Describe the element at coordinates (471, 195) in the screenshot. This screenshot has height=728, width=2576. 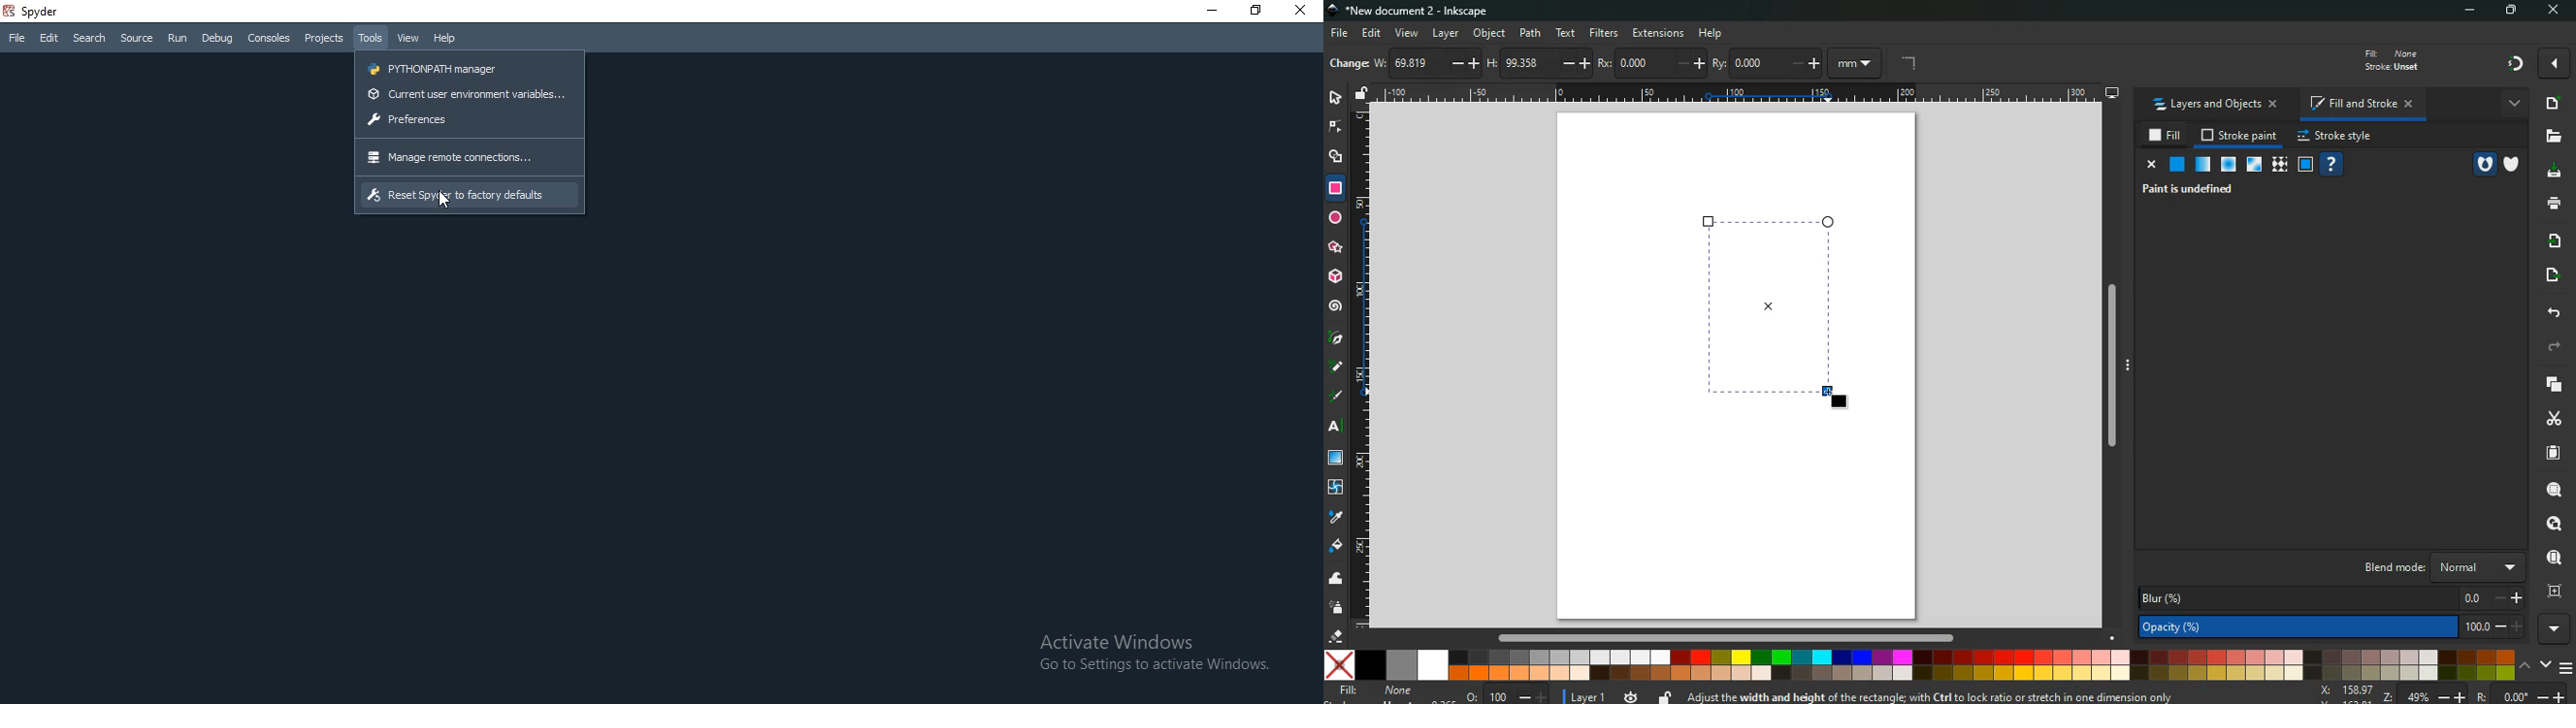
I see `reset spyder` at that location.